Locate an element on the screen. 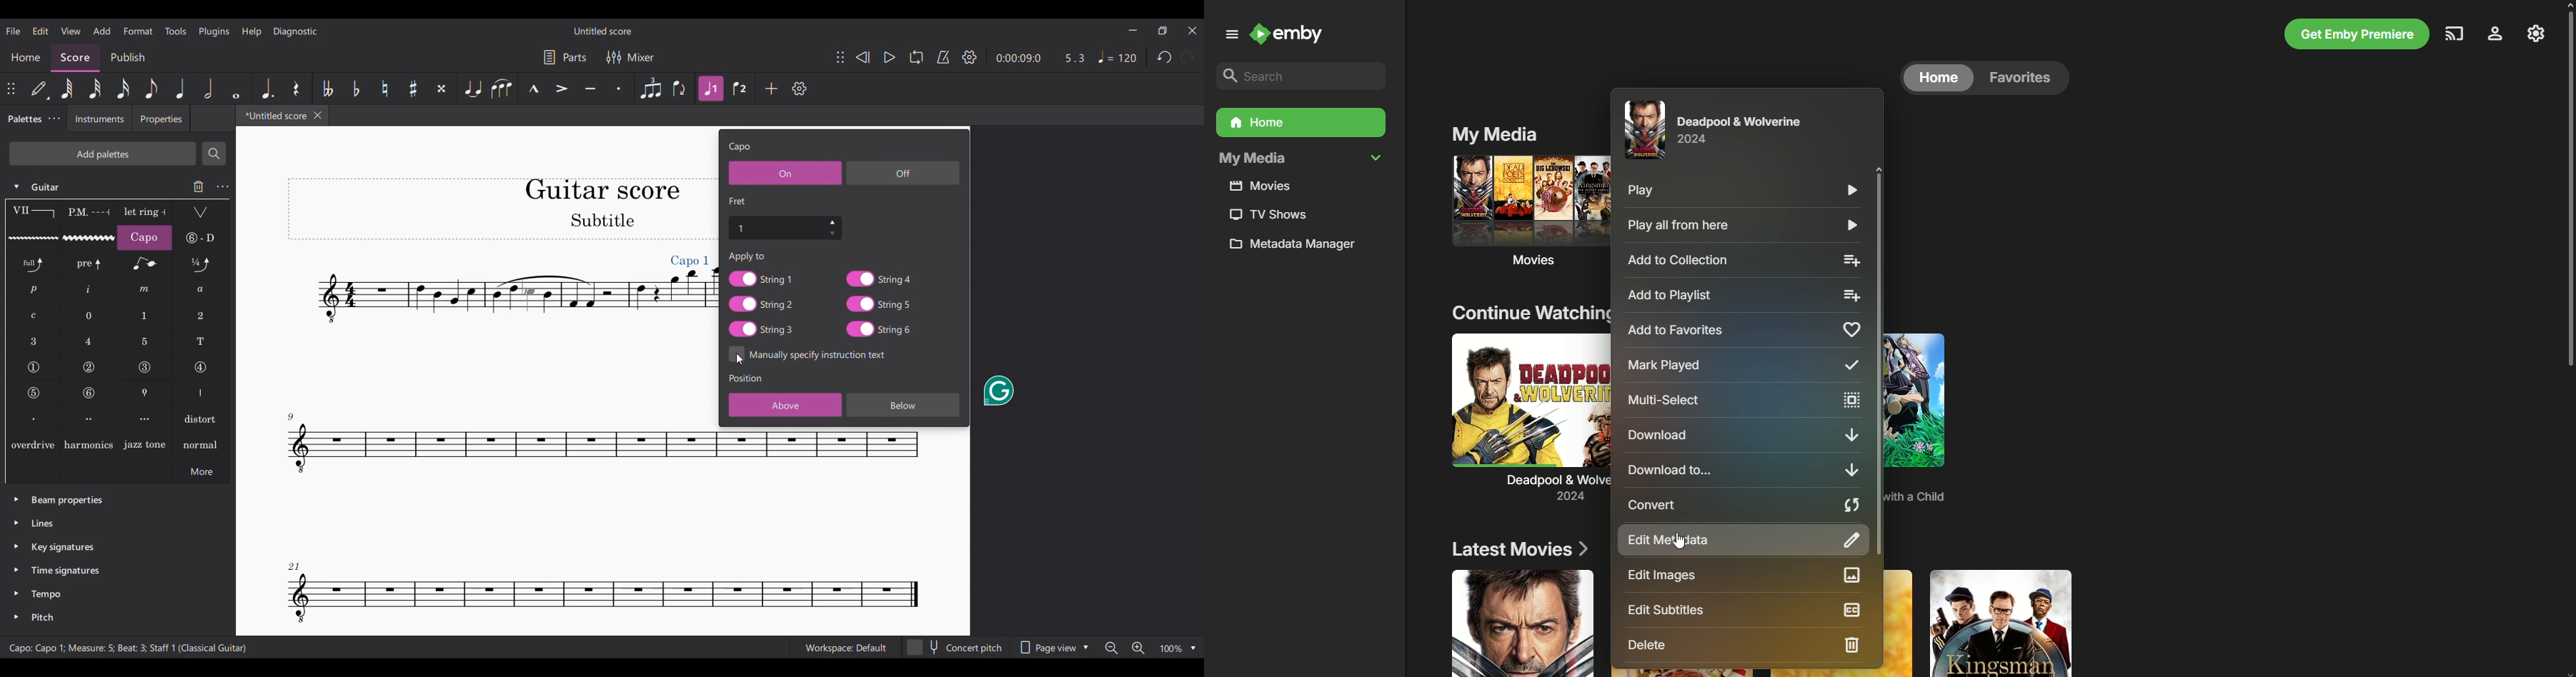  Fret number settings is located at coordinates (785, 227).